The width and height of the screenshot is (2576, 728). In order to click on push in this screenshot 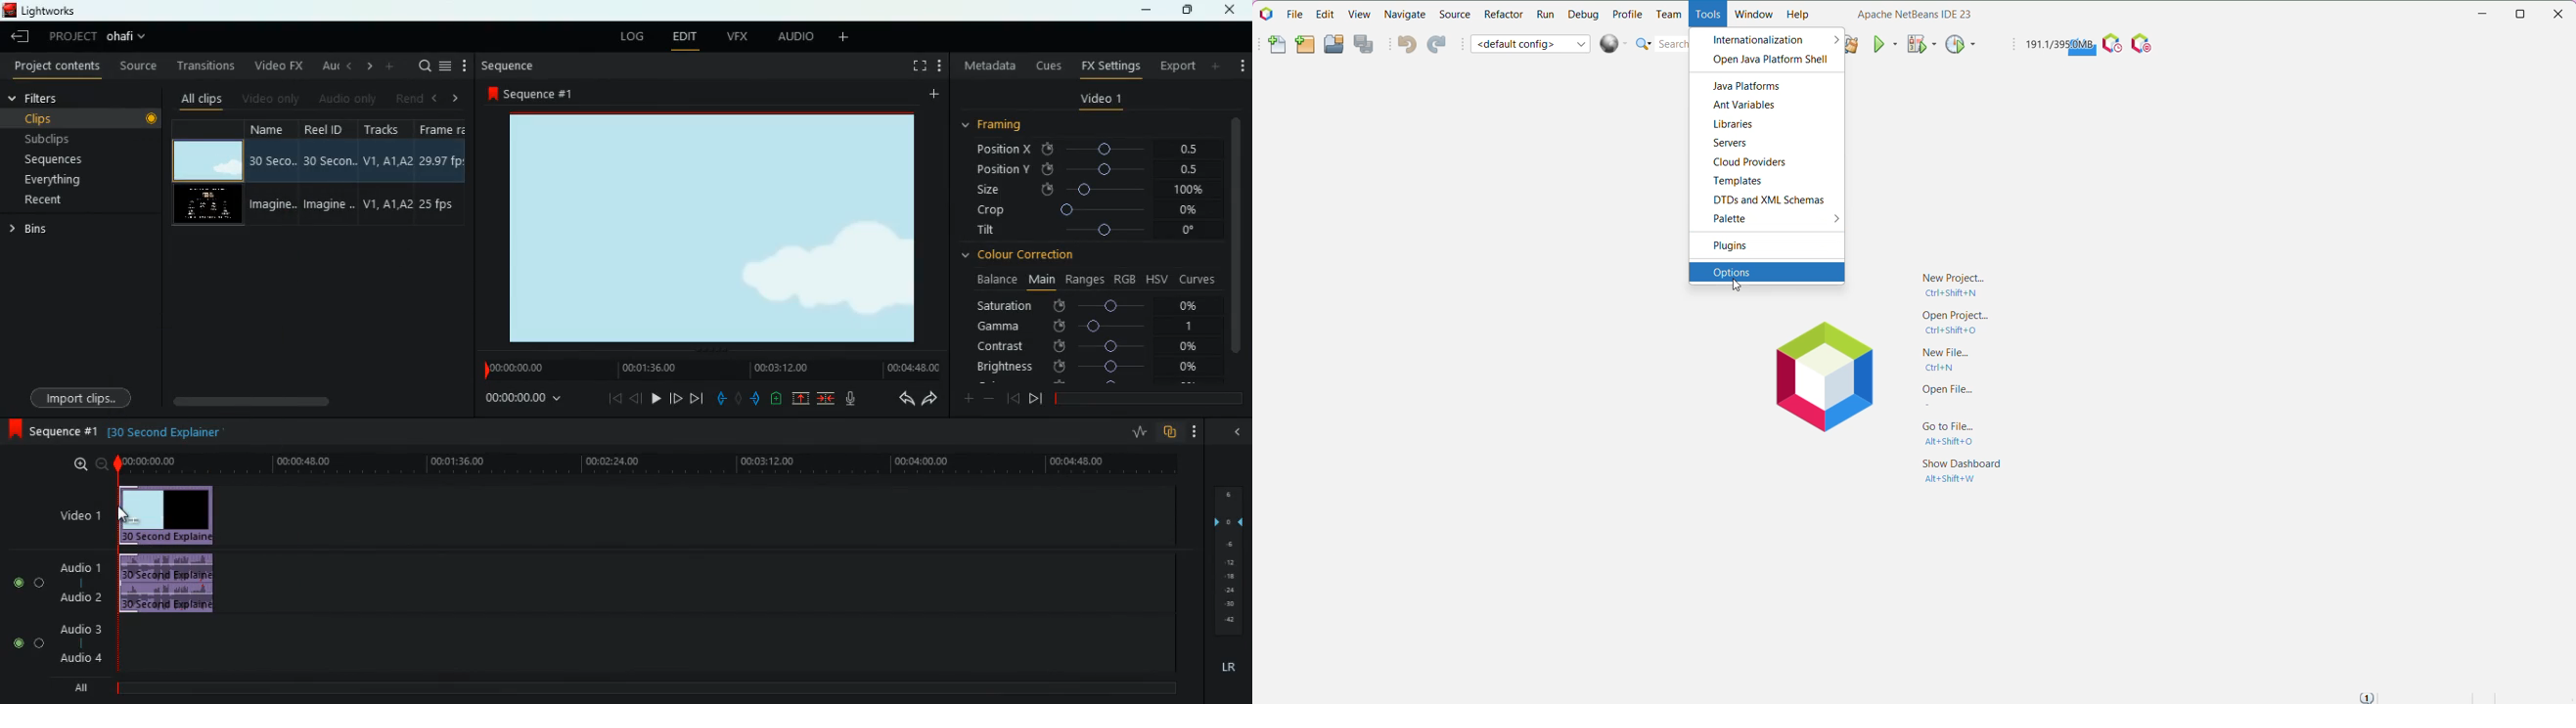, I will do `click(755, 399)`.